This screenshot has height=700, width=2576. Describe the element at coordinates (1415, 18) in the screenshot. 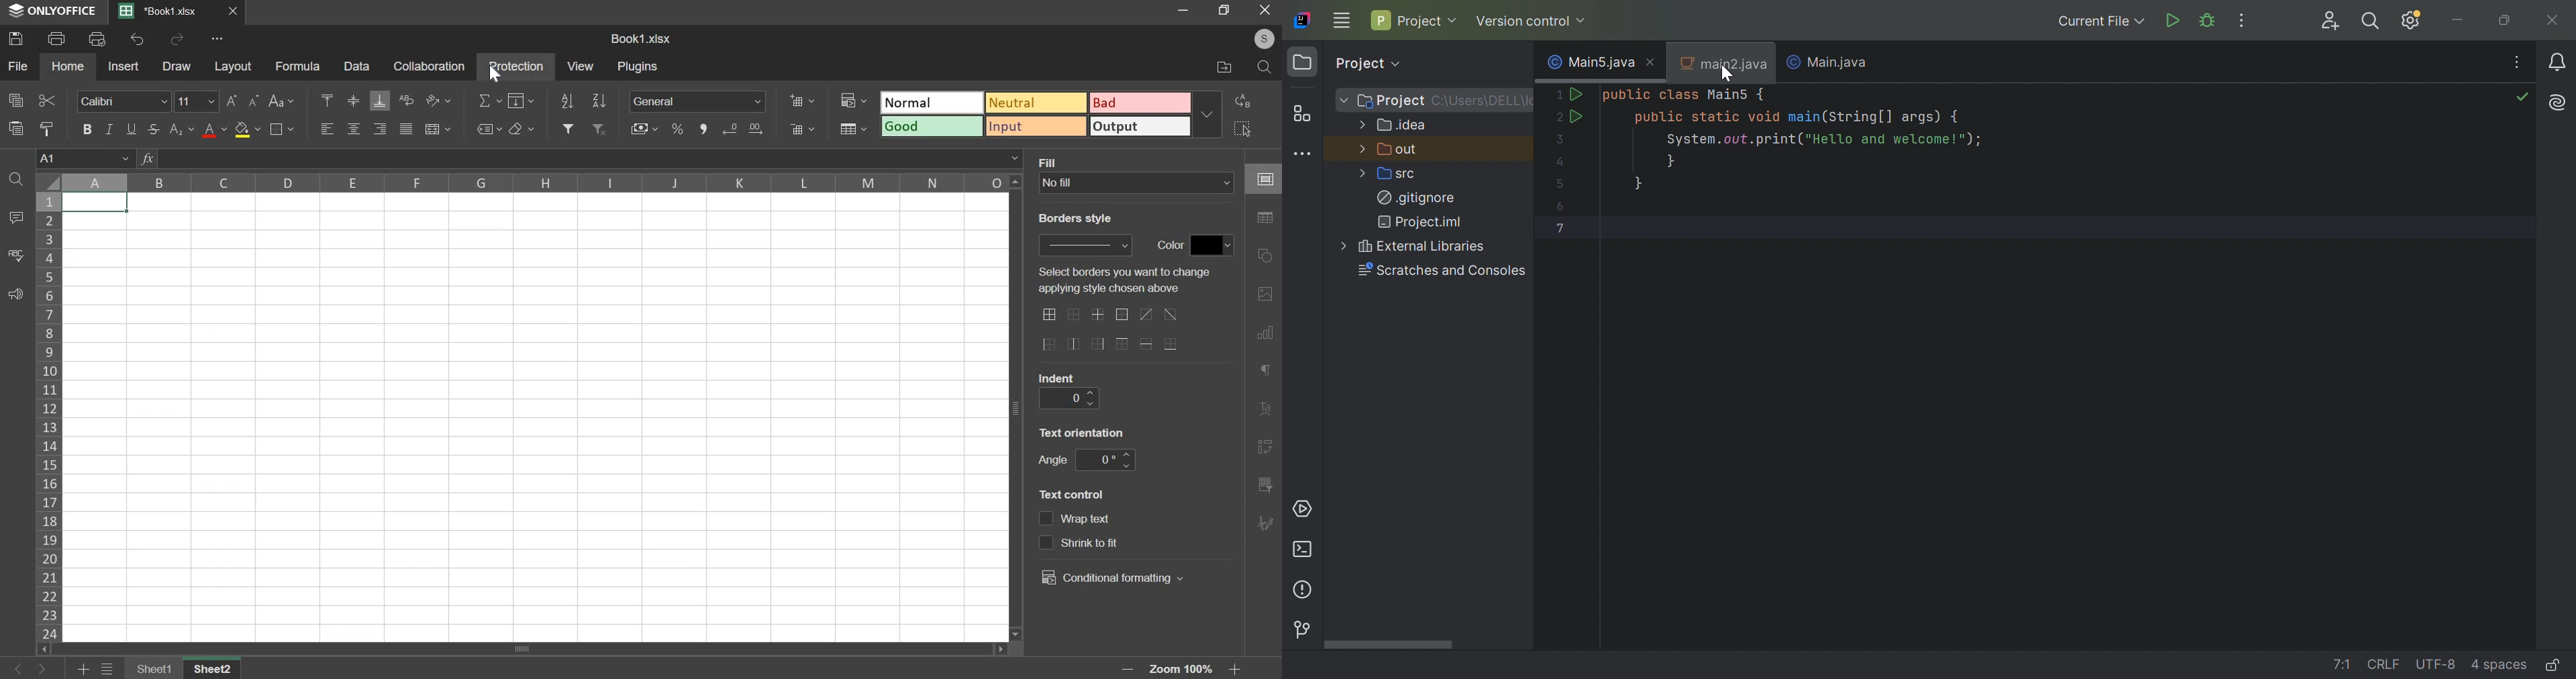

I see `Project` at that location.